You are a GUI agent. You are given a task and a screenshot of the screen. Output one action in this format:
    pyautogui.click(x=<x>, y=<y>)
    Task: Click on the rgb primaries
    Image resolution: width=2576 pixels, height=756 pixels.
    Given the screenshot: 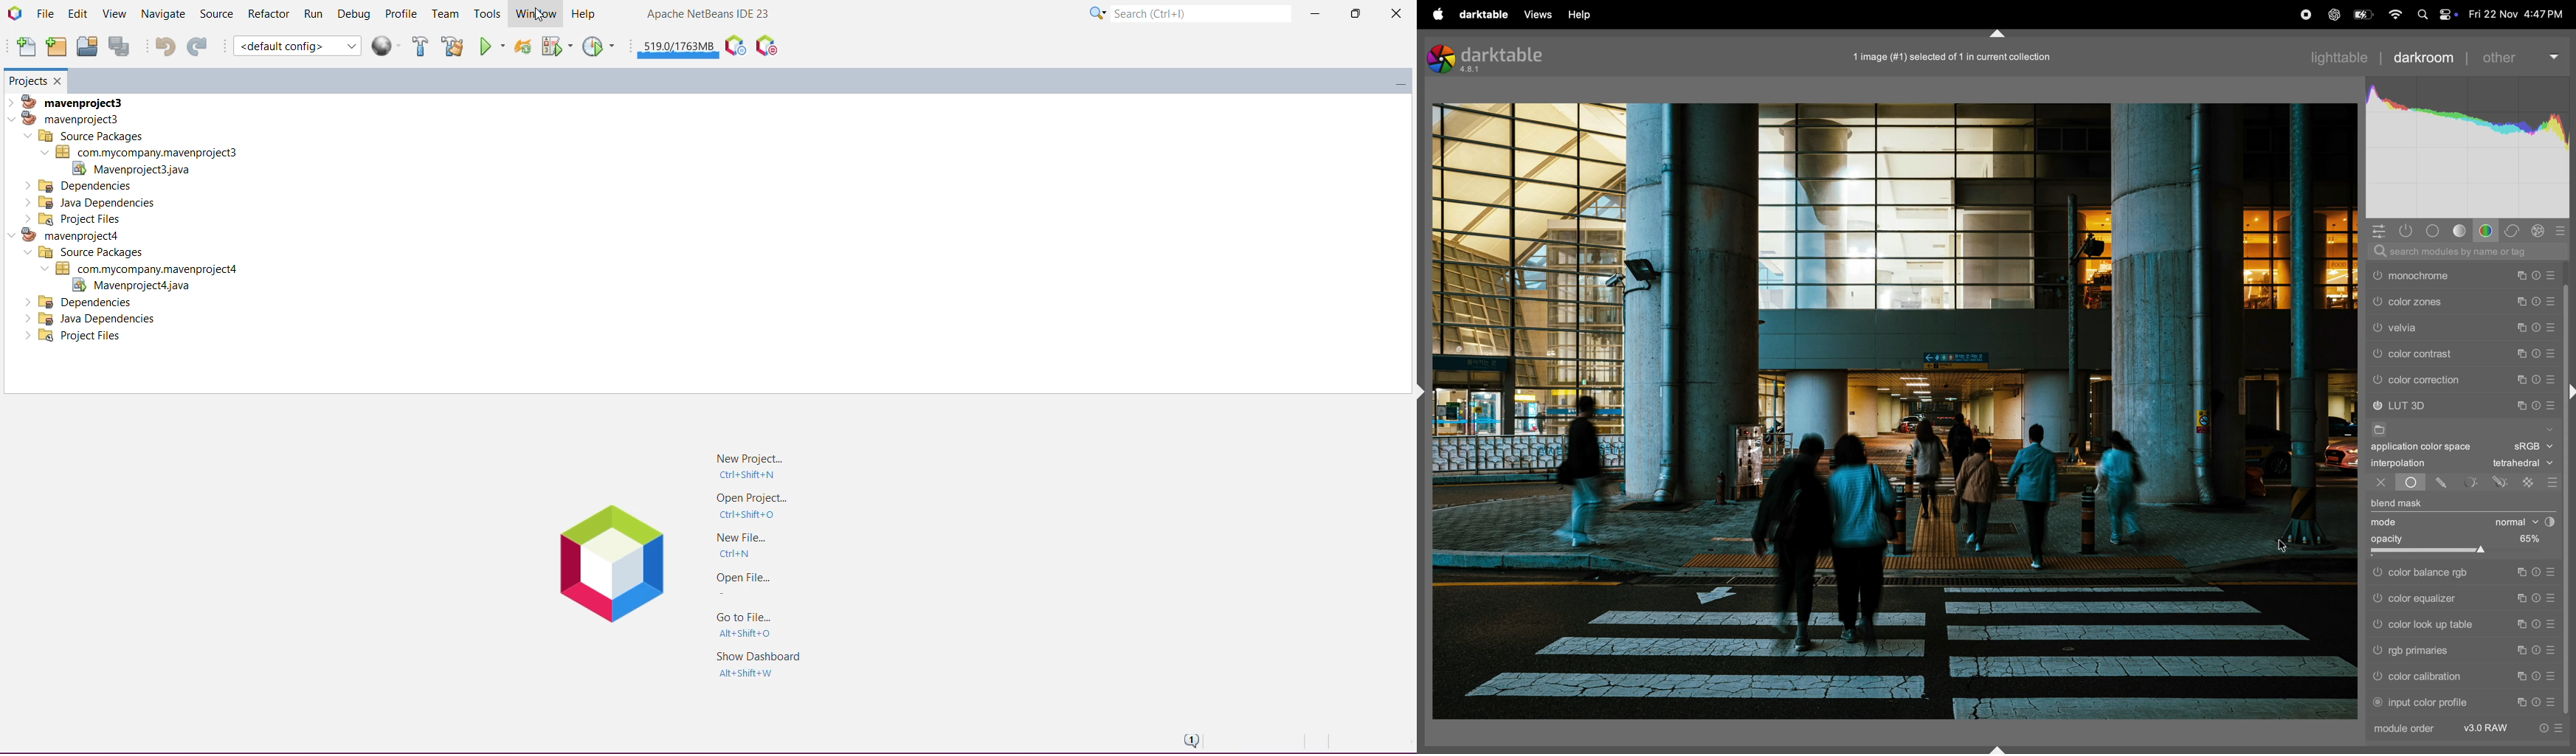 What is the action you would take?
    pyautogui.click(x=2435, y=650)
    